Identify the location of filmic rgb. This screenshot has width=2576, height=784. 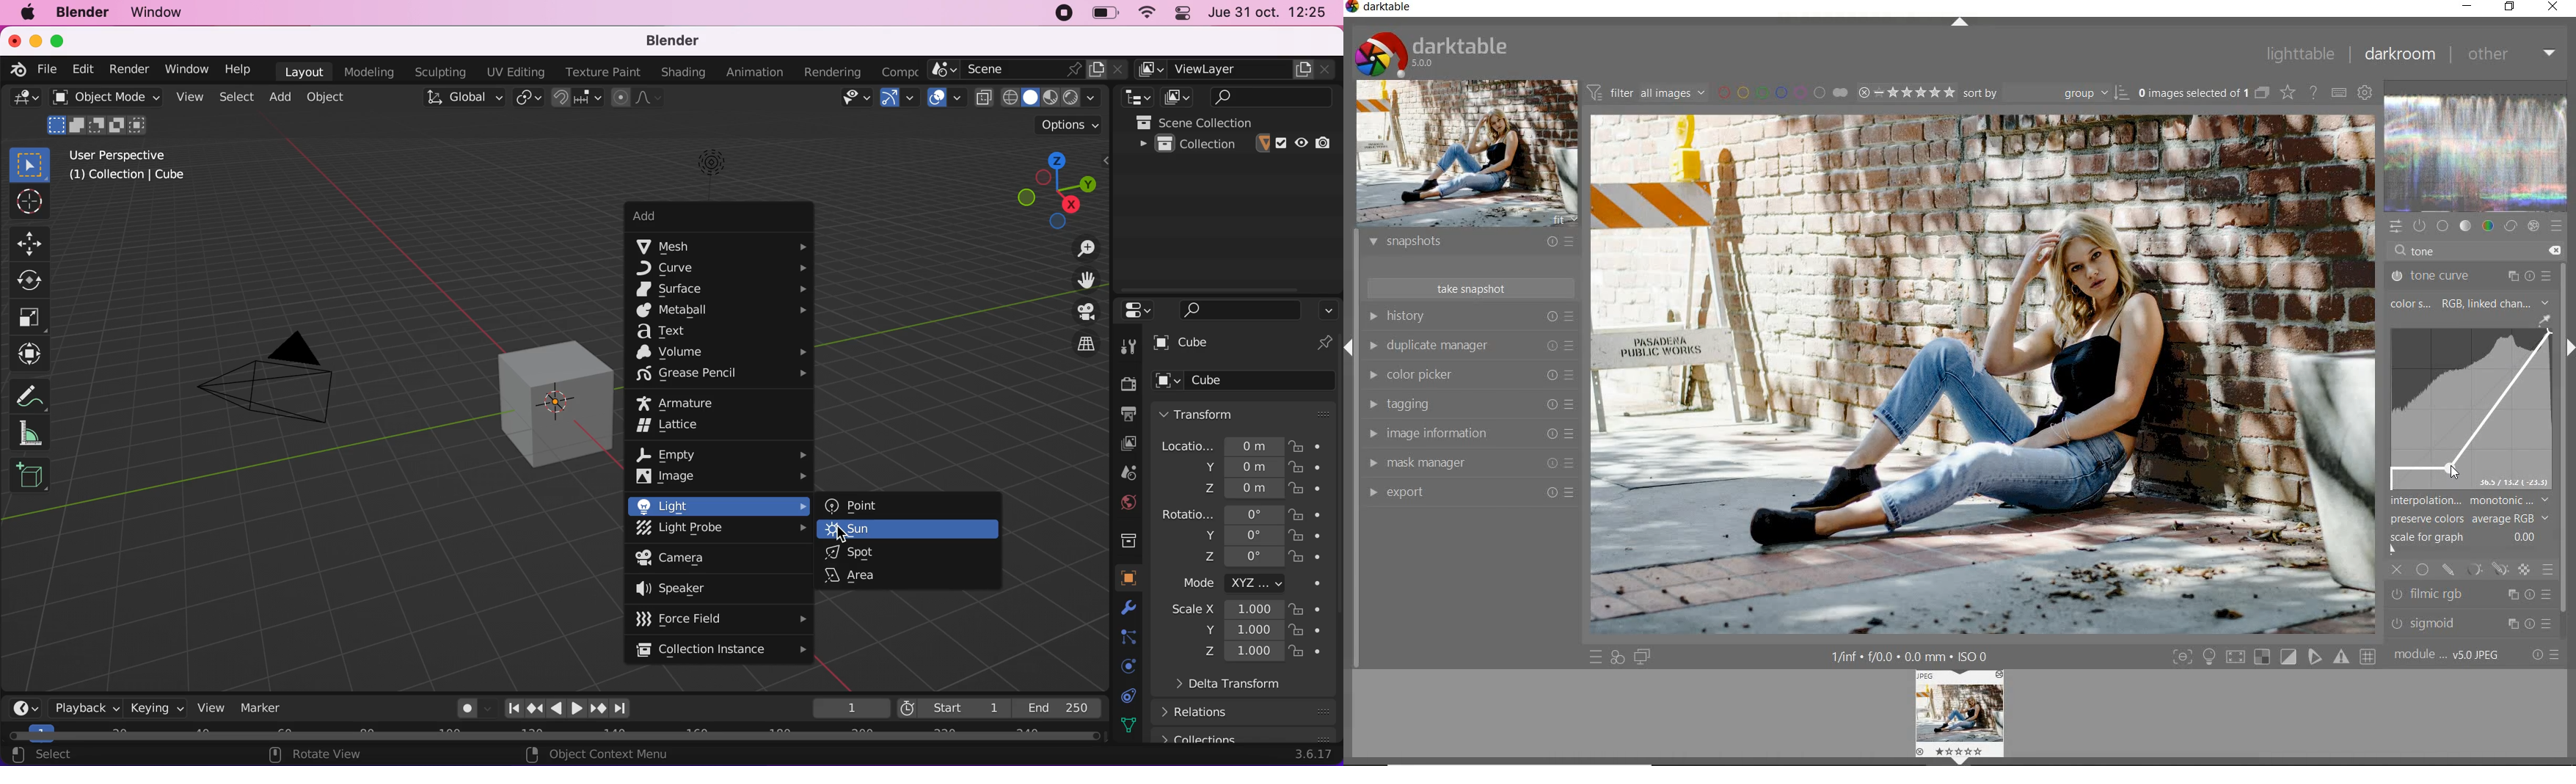
(2471, 595).